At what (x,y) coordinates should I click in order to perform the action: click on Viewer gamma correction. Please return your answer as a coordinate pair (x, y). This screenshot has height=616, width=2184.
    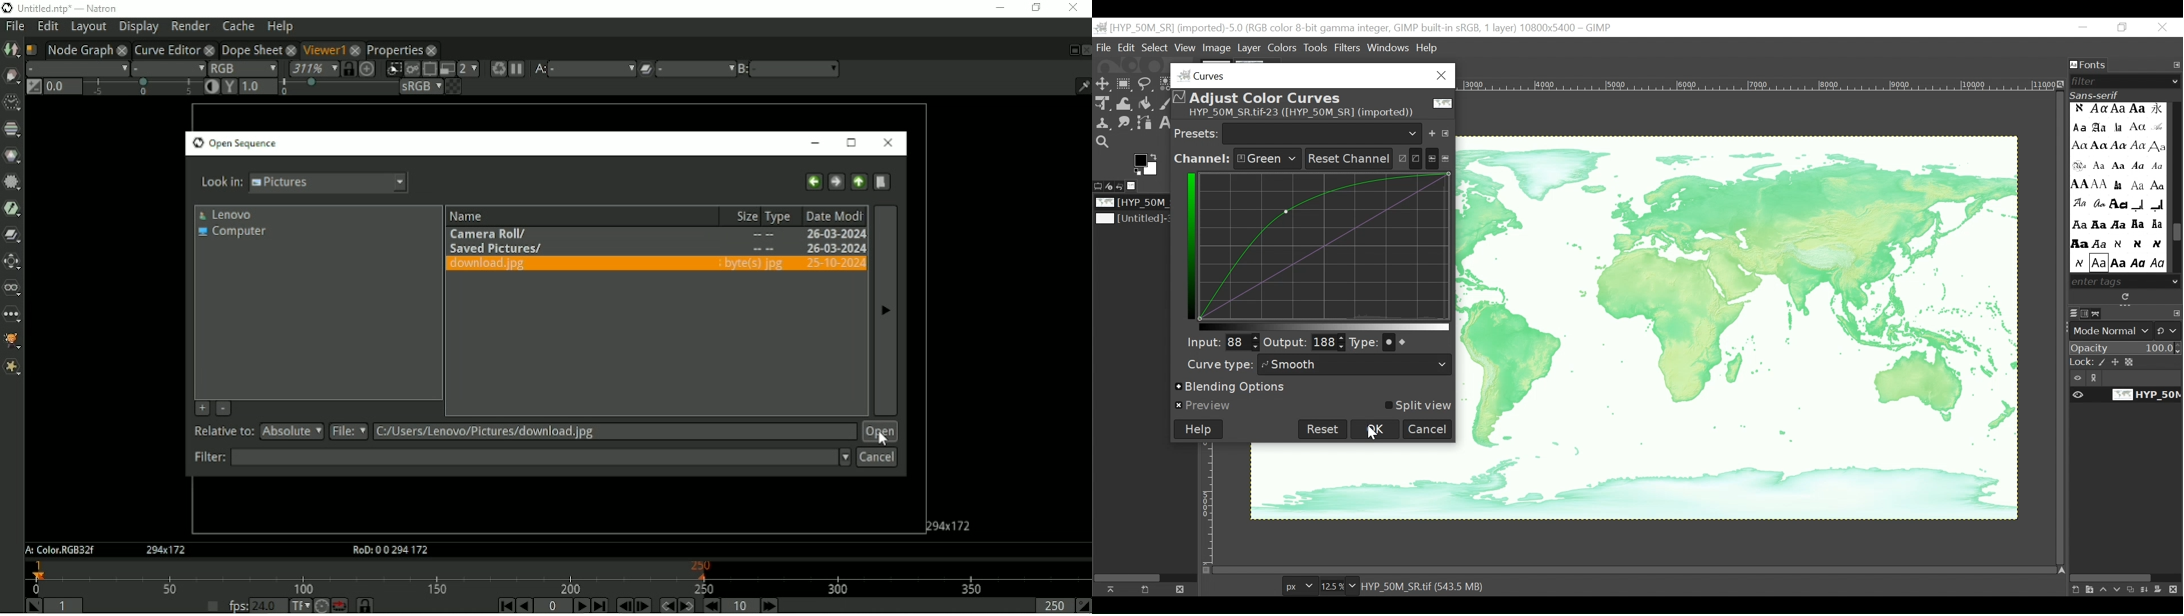
    Looking at the image, I should click on (229, 86).